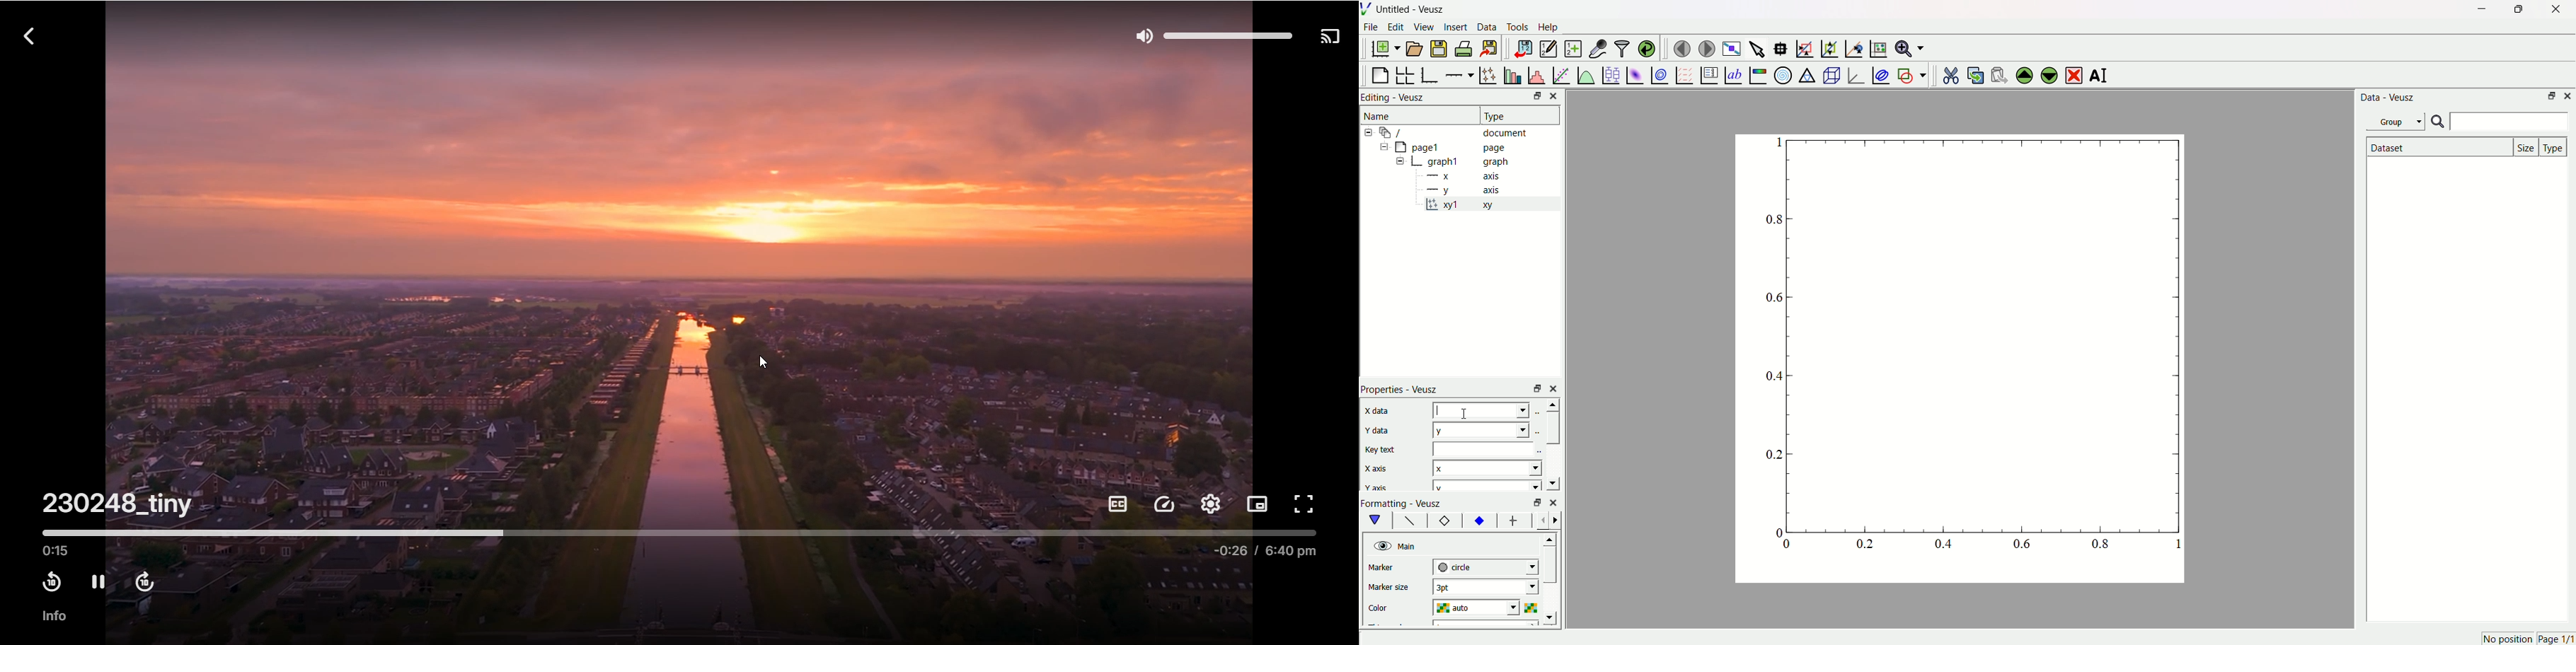 This screenshot has height=672, width=2576. What do you see at coordinates (1456, 28) in the screenshot?
I see `Insert` at bounding box center [1456, 28].